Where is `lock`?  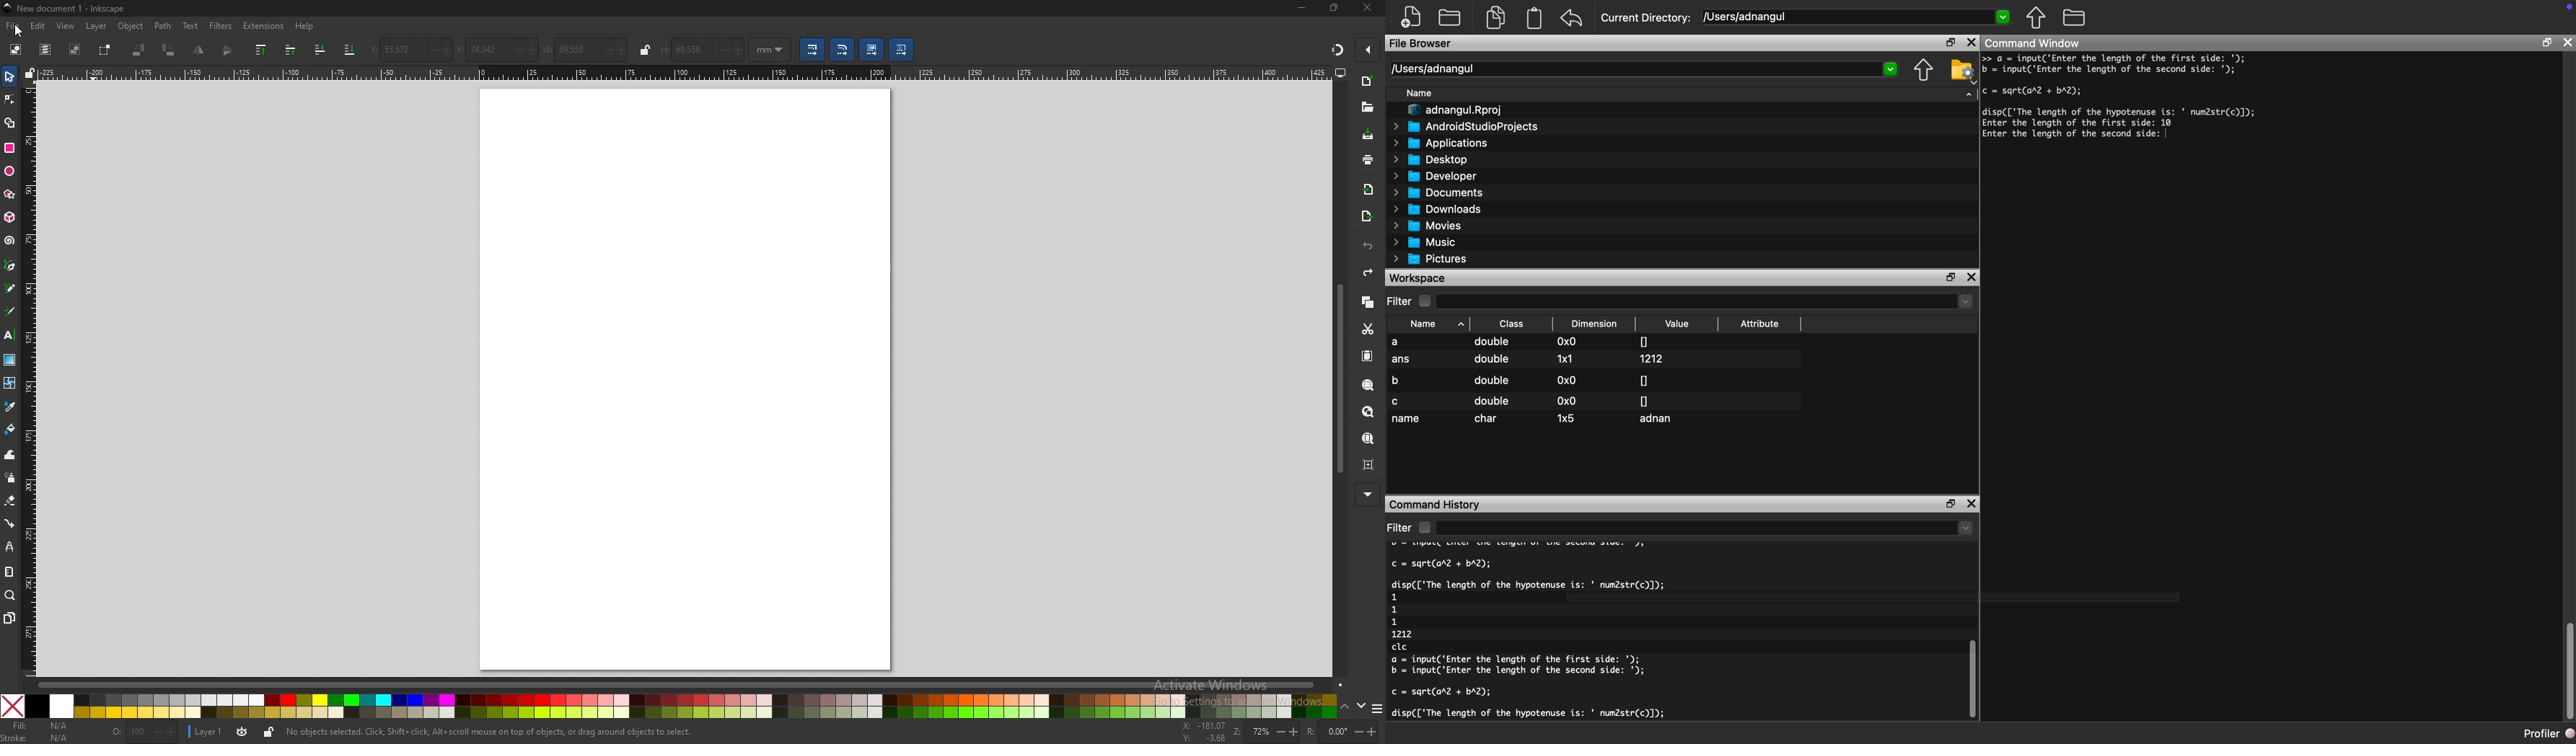
lock is located at coordinates (646, 50).